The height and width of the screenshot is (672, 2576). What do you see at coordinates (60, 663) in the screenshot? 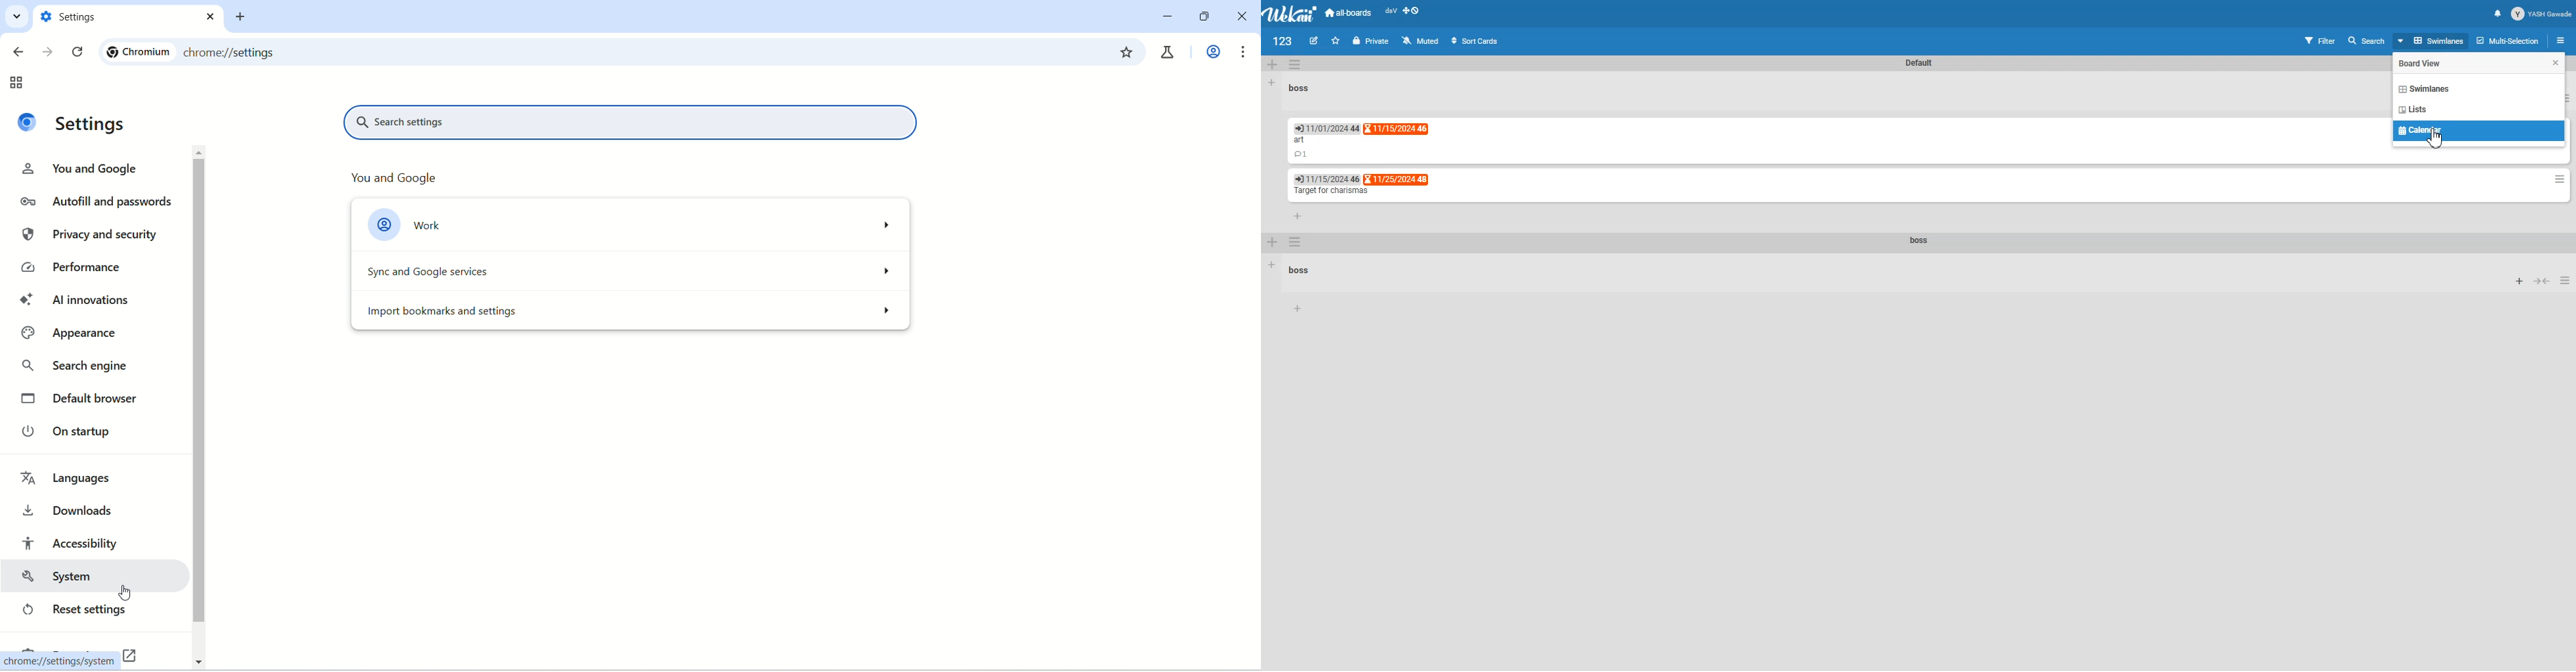
I see `chrome://settings/system` at bounding box center [60, 663].